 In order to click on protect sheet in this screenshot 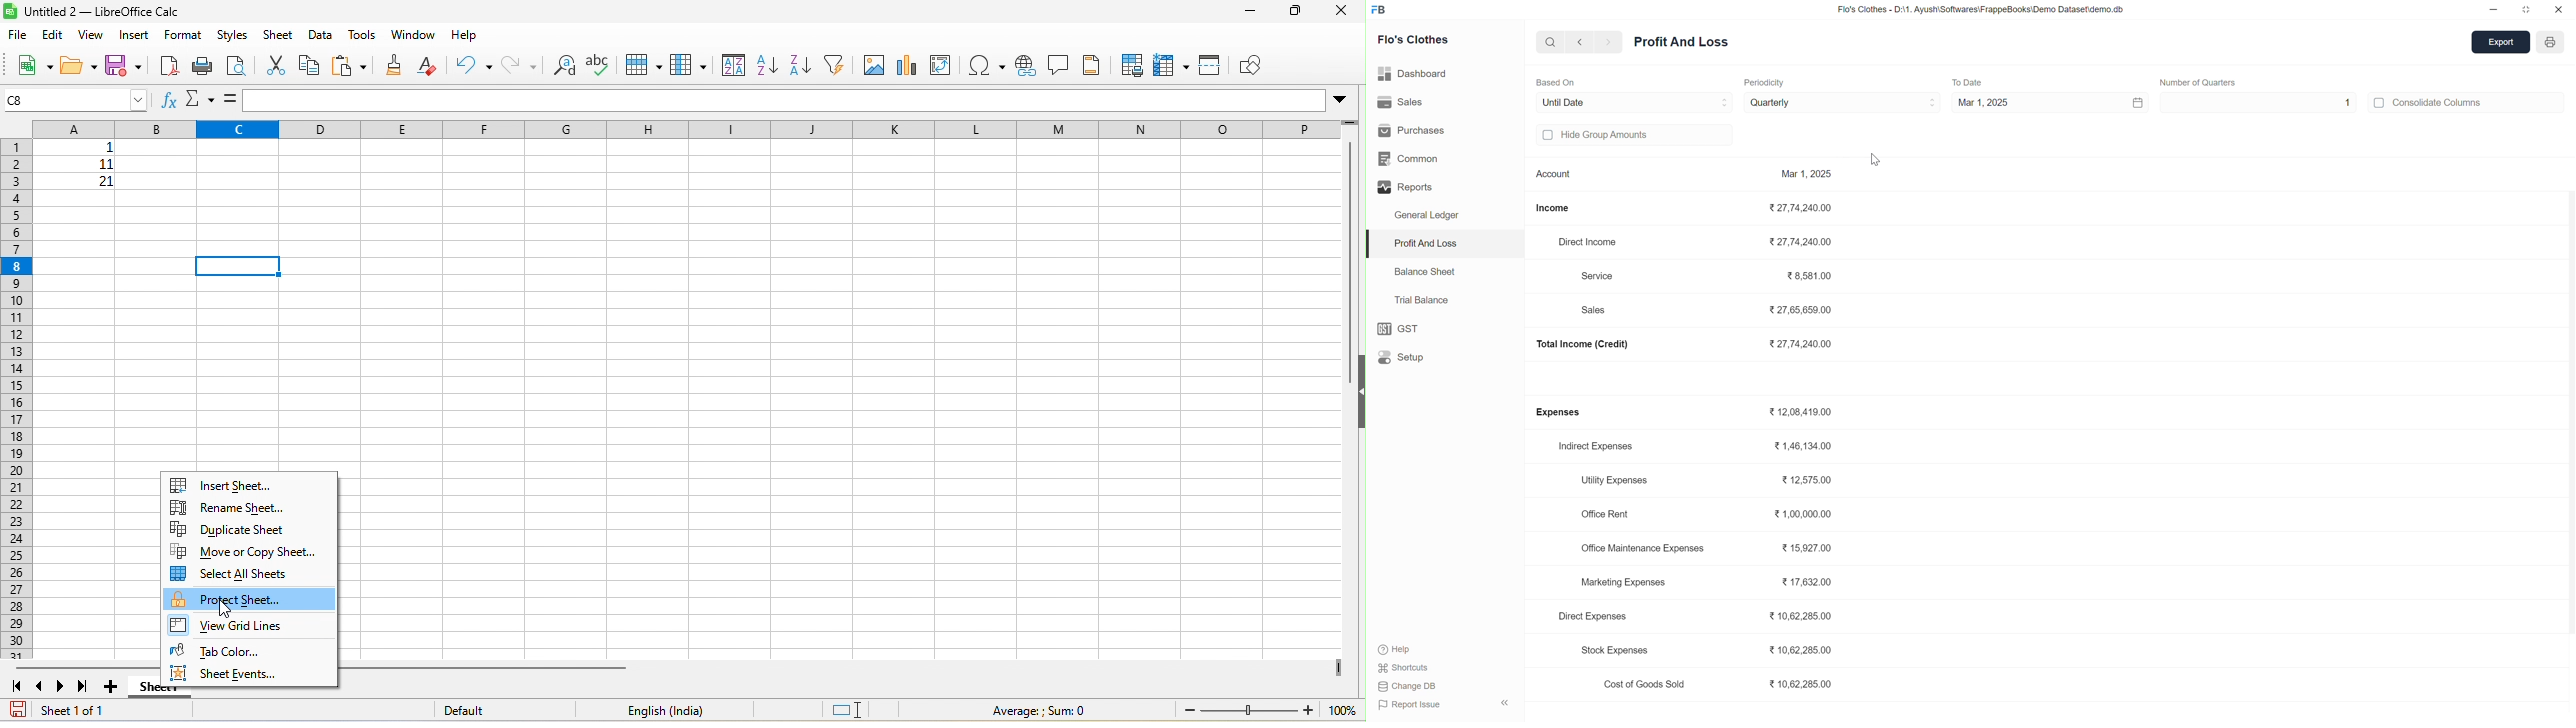, I will do `click(254, 598)`.